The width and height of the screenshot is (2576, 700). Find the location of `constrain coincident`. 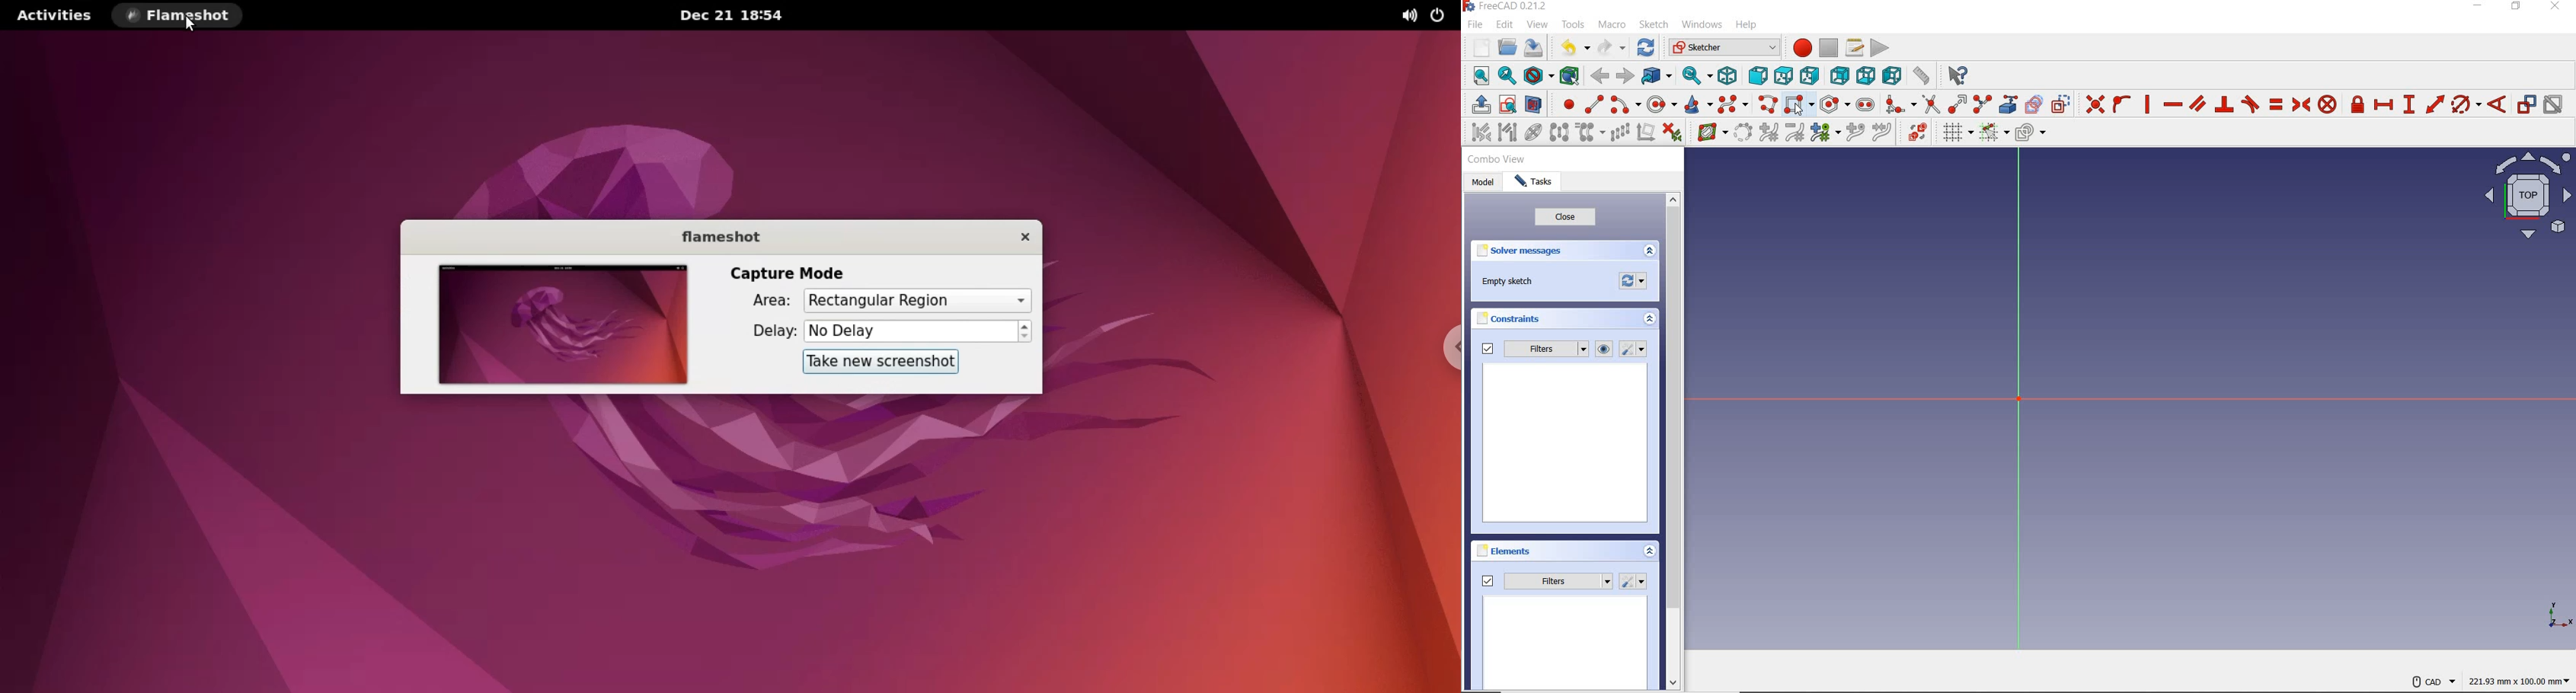

constrain coincident is located at coordinates (2094, 105).